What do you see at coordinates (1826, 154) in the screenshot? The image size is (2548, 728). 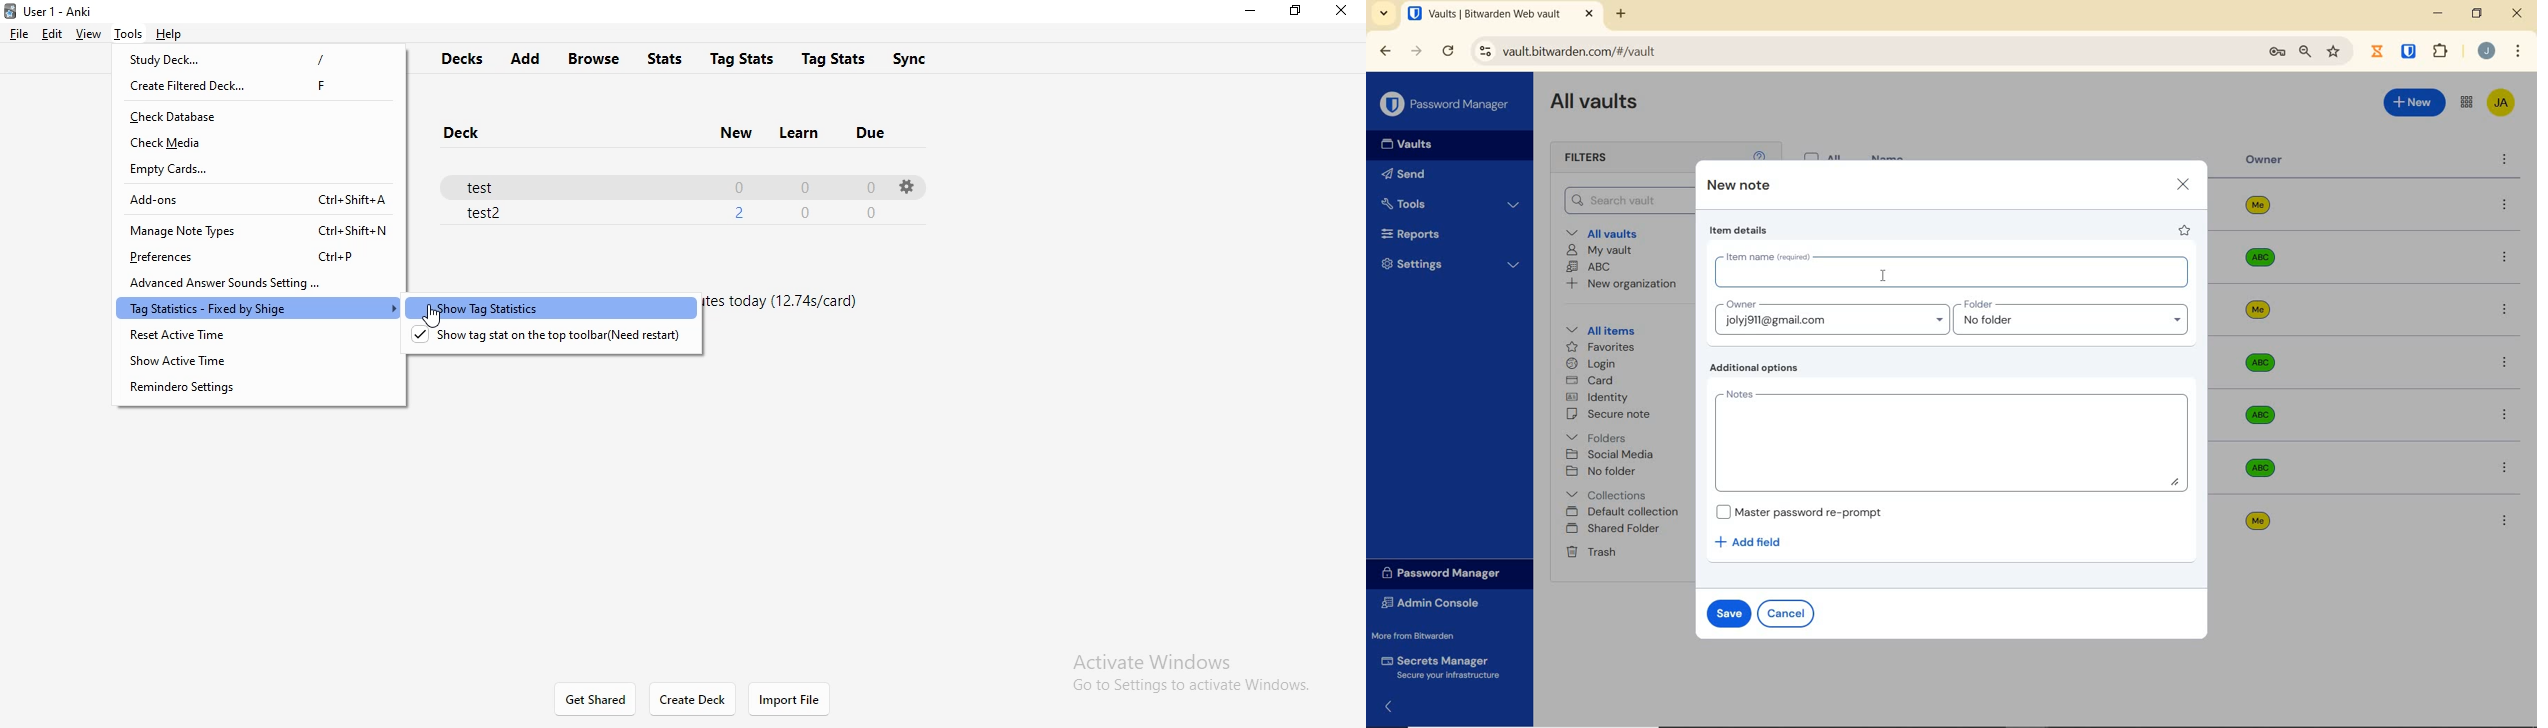 I see `All` at bounding box center [1826, 154].